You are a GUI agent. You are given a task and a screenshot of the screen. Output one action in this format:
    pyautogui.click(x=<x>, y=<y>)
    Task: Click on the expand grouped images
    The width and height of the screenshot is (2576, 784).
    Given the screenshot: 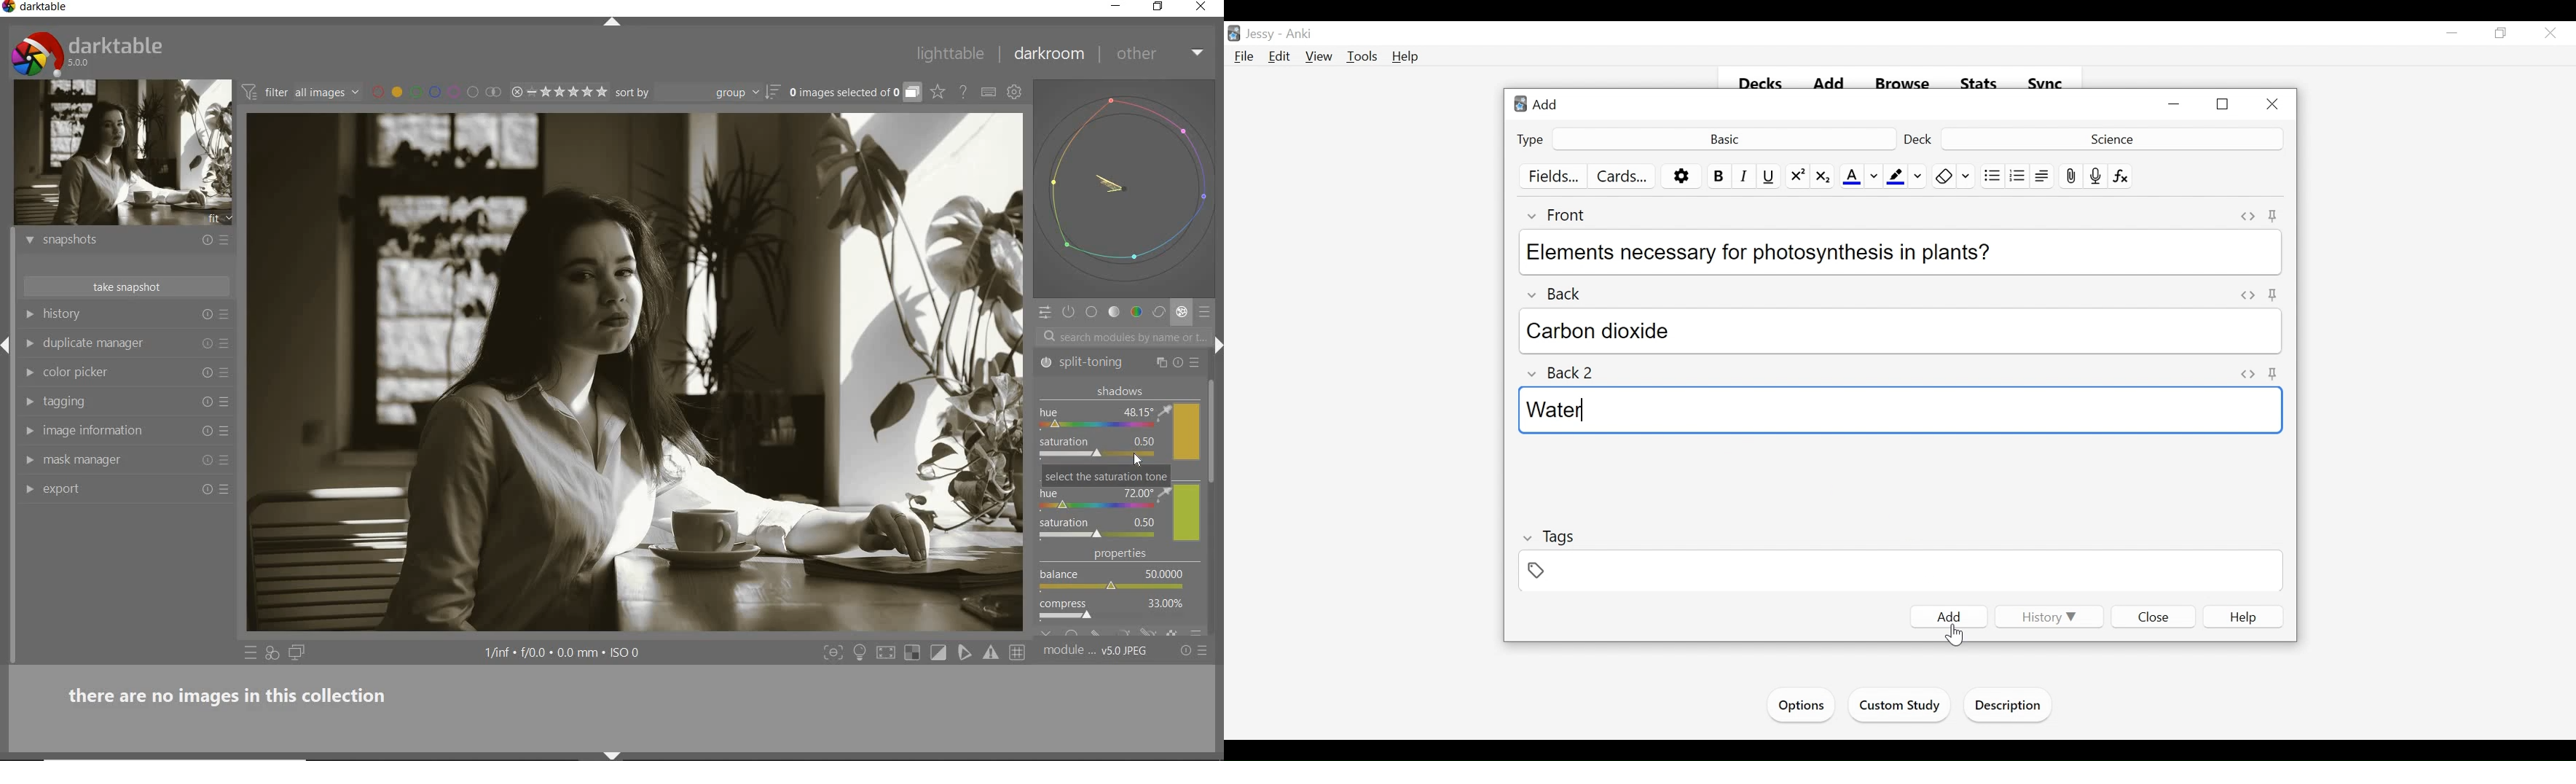 What is the action you would take?
    pyautogui.click(x=854, y=93)
    